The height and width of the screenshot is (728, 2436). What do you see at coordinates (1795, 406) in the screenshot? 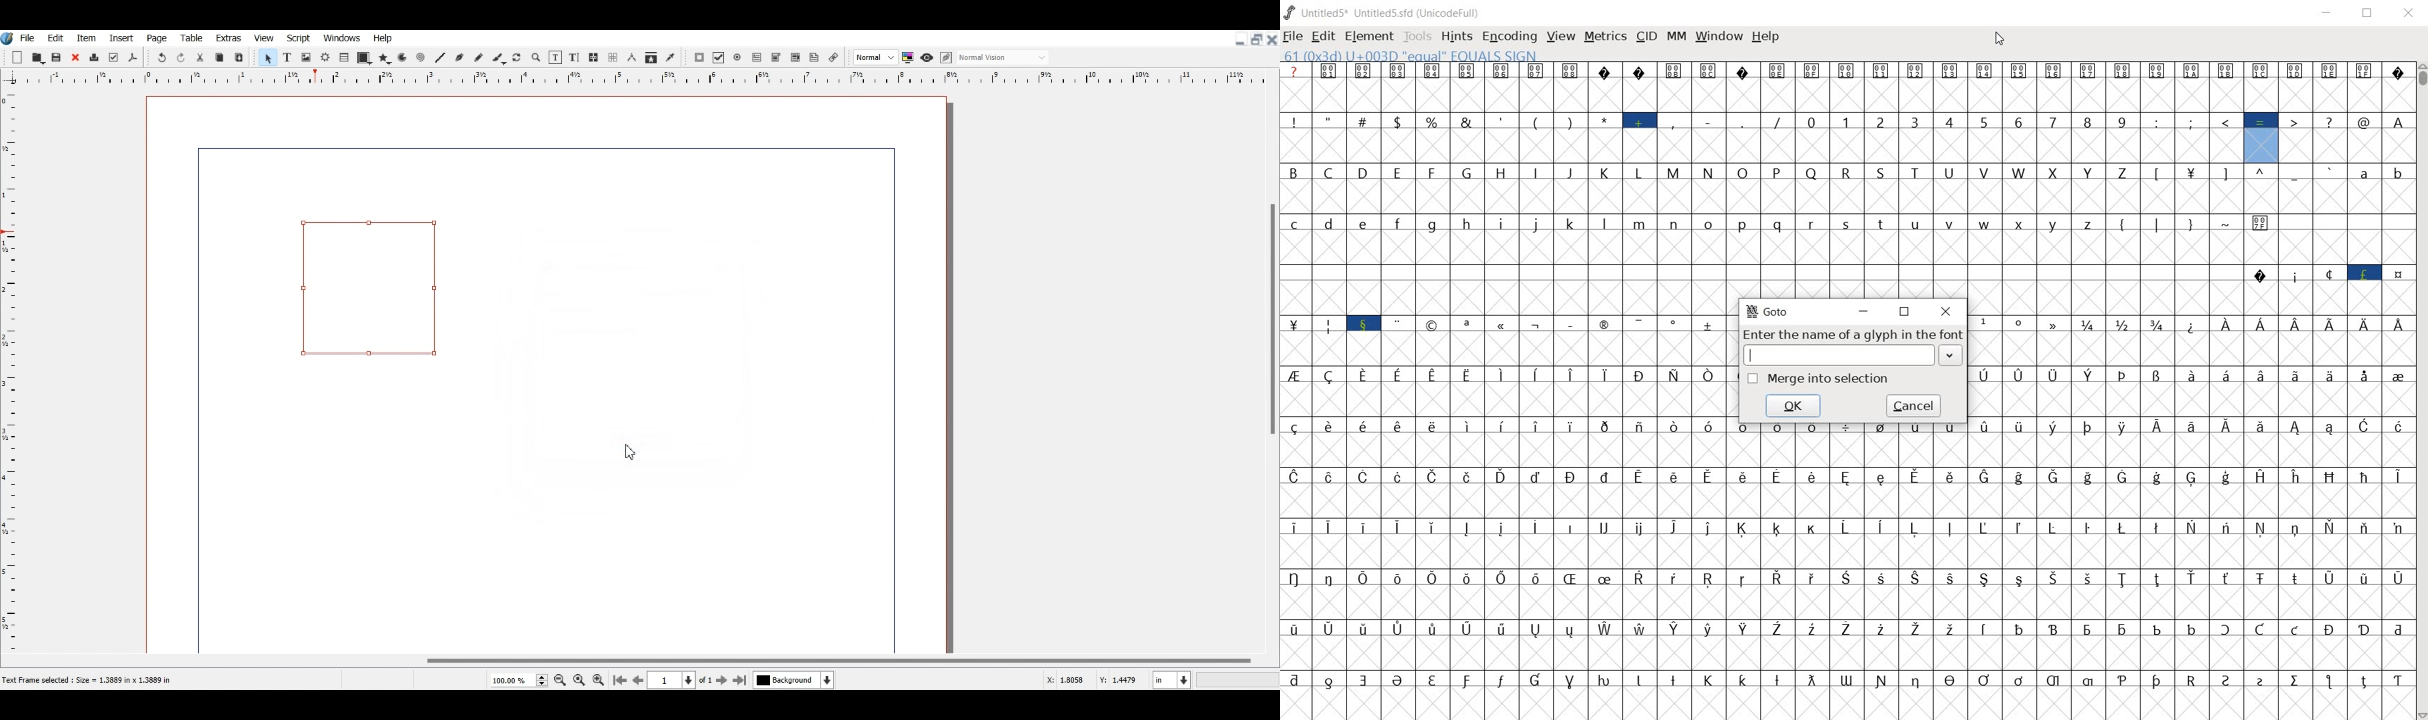
I see `cancel` at bounding box center [1795, 406].